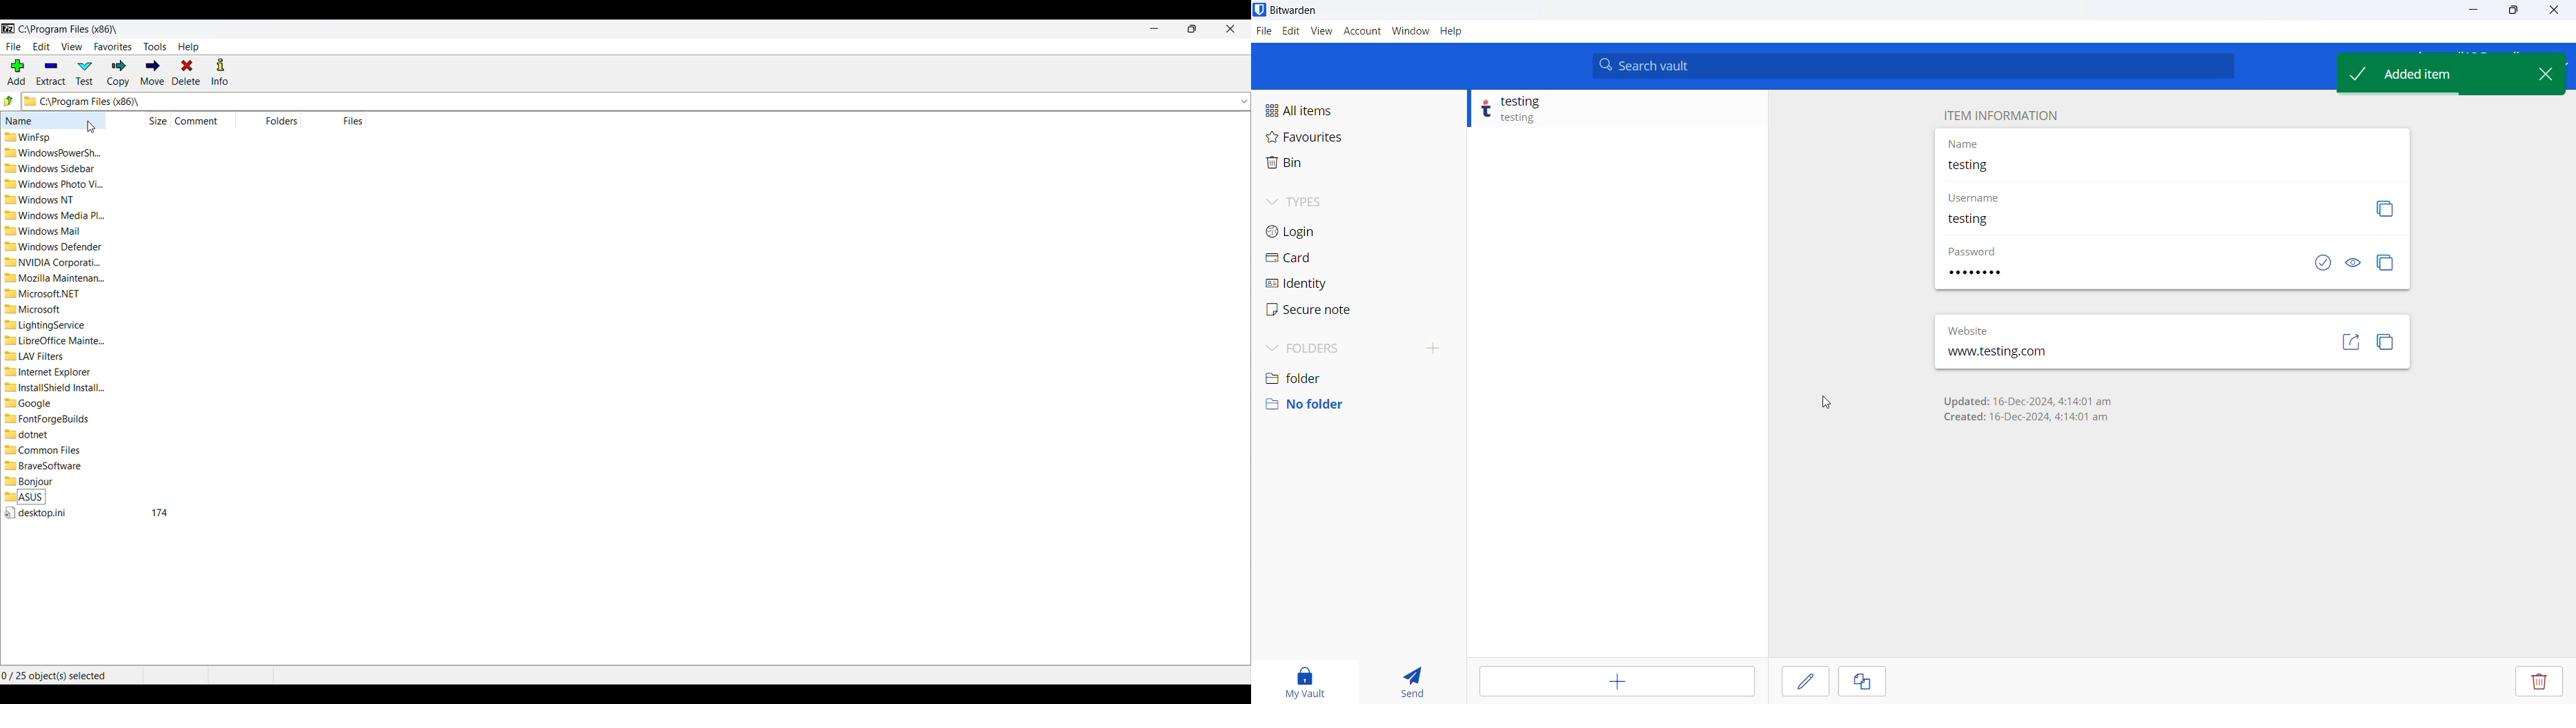 The width and height of the screenshot is (2576, 728). I want to click on copy, so click(1863, 683).